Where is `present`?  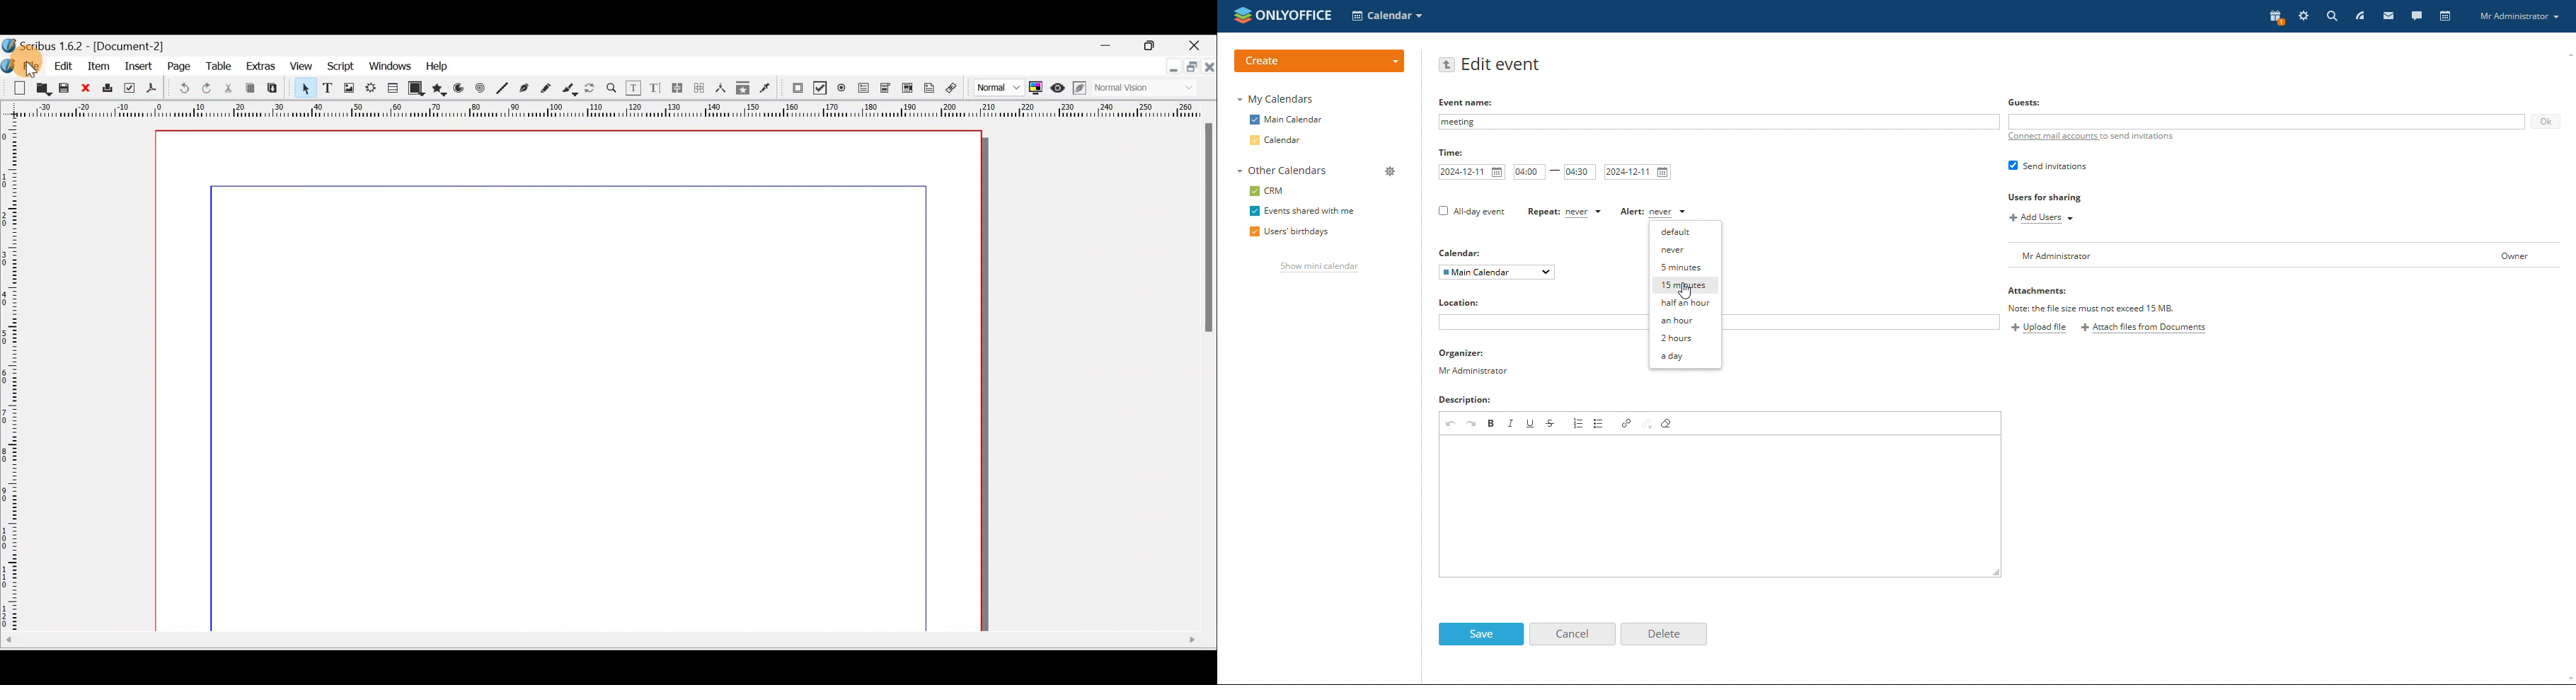 present is located at coordinates (2275, 17).